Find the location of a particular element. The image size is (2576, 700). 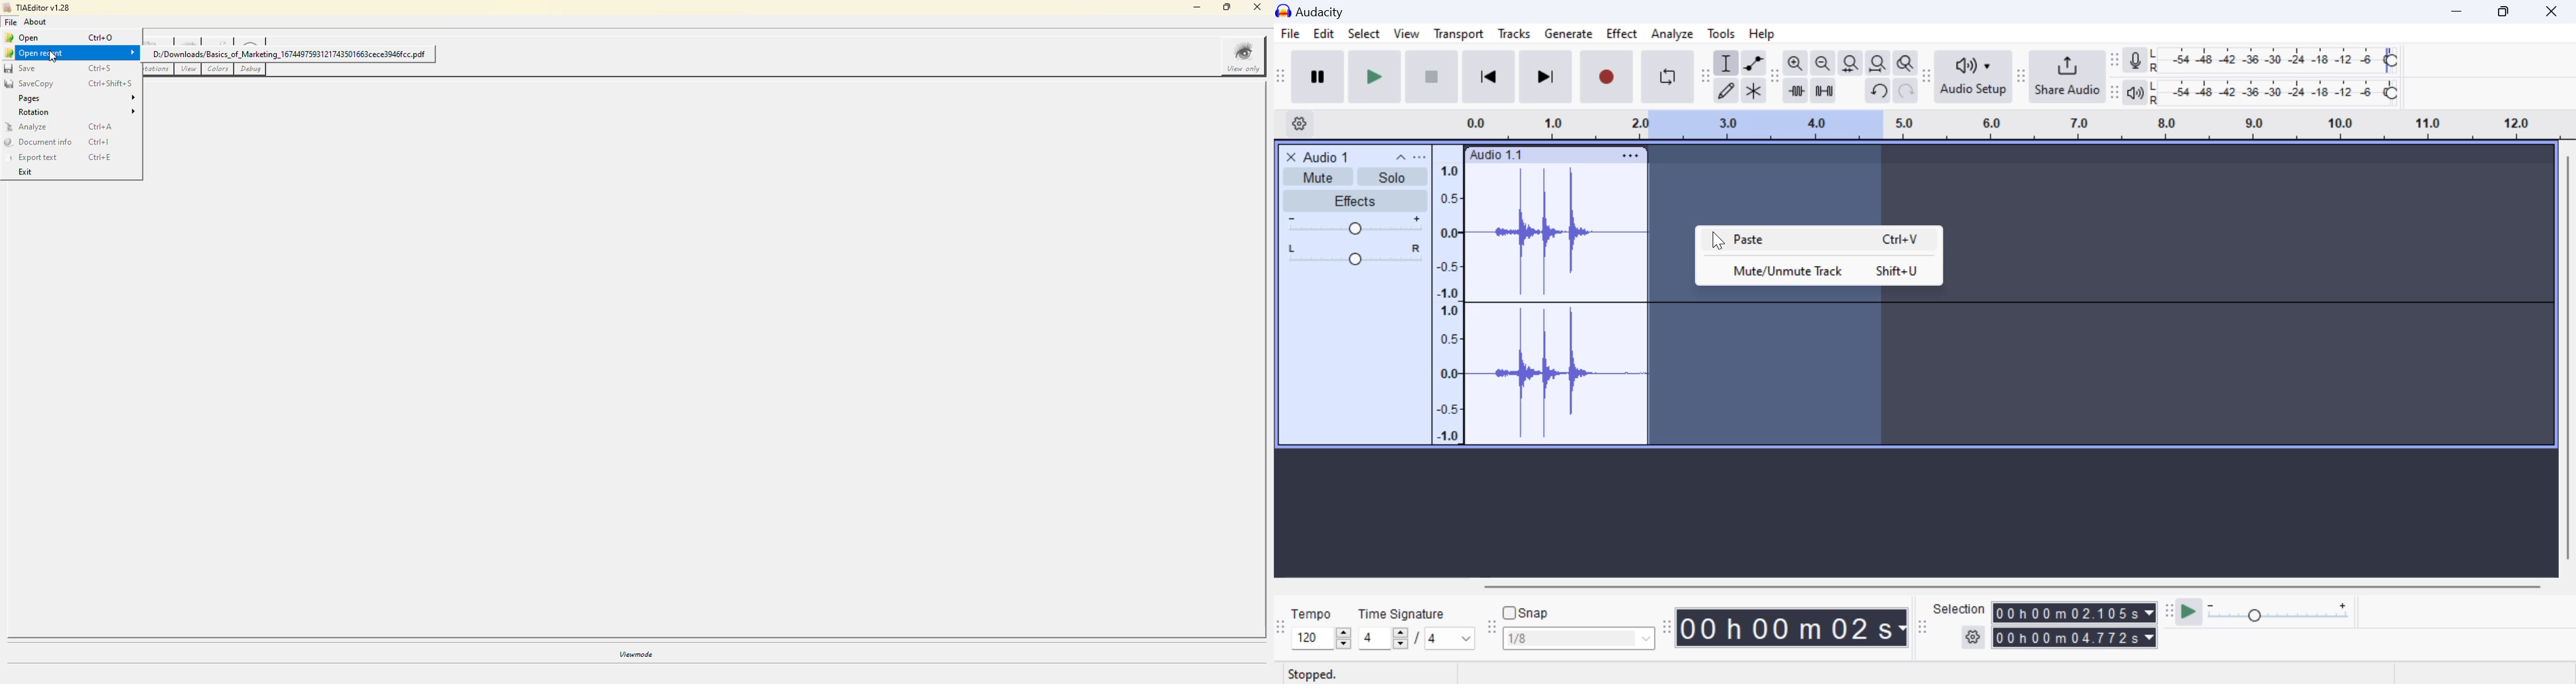

File is located at coordinates (1289, 34).